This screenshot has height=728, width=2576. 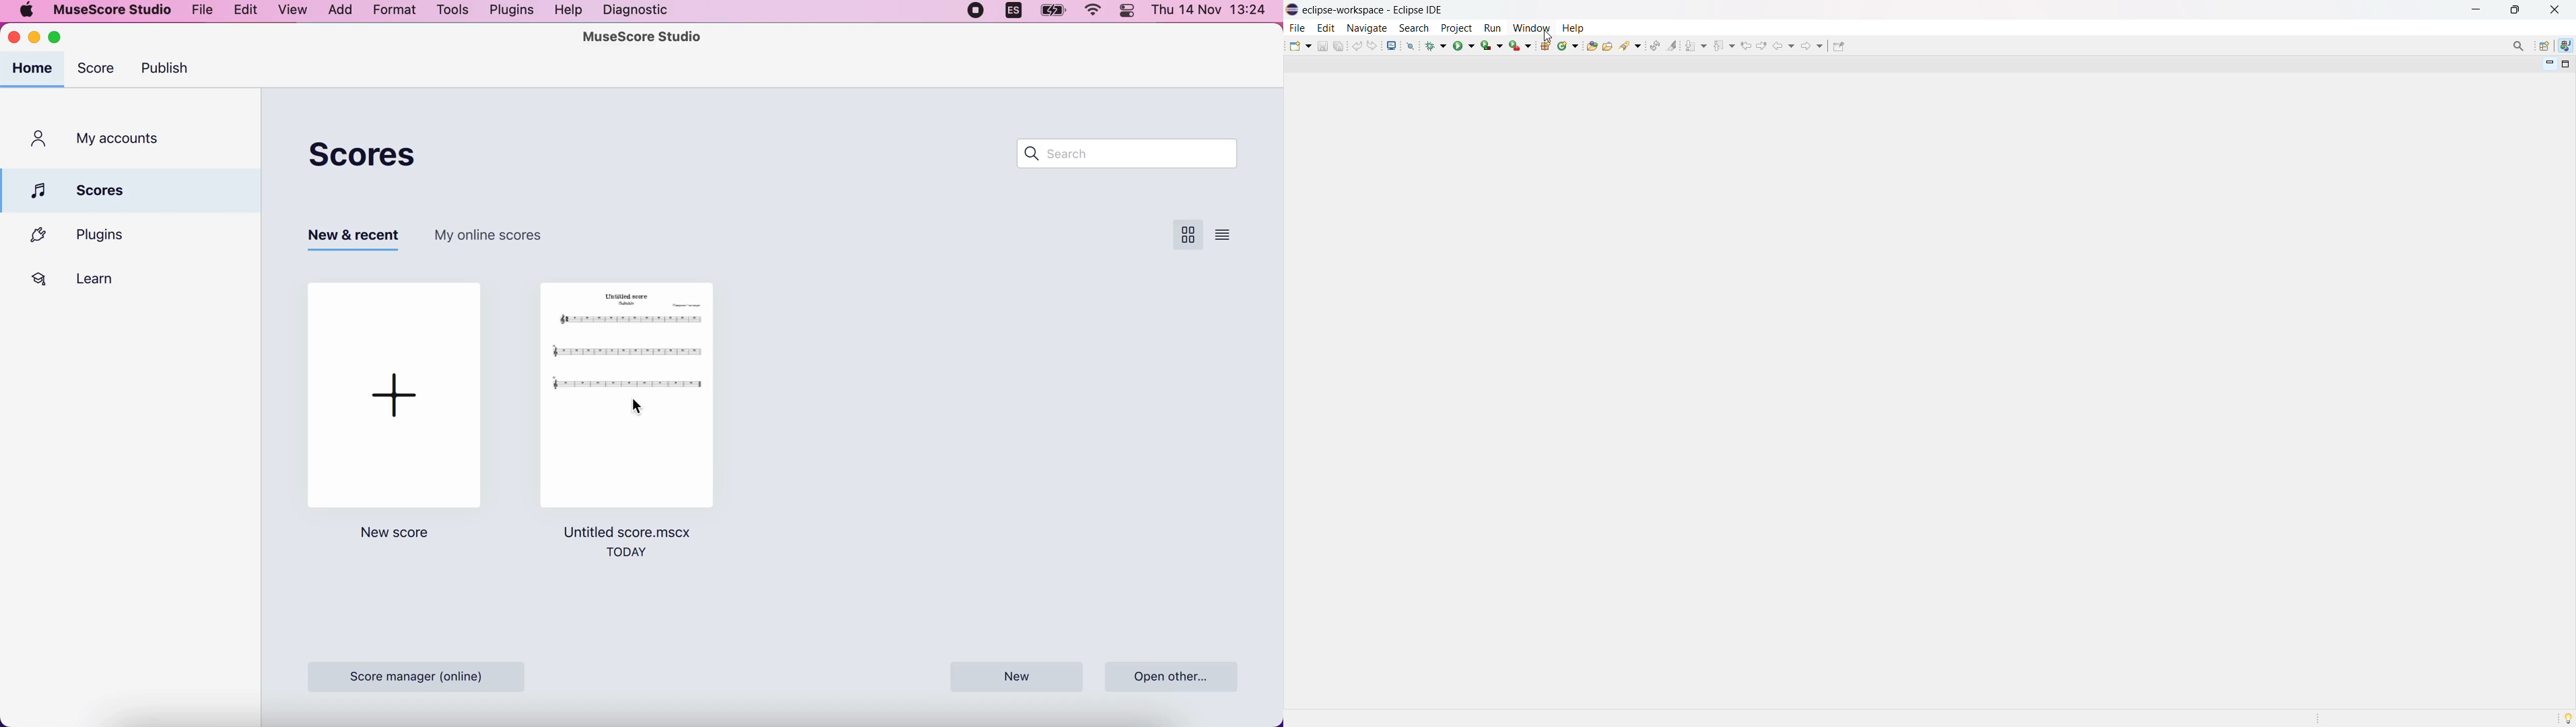 What do you see at coordinates (1213, 13) in the screenshot?
I see `thu 14 nov 13:24` at bounding box center [1213, 13].